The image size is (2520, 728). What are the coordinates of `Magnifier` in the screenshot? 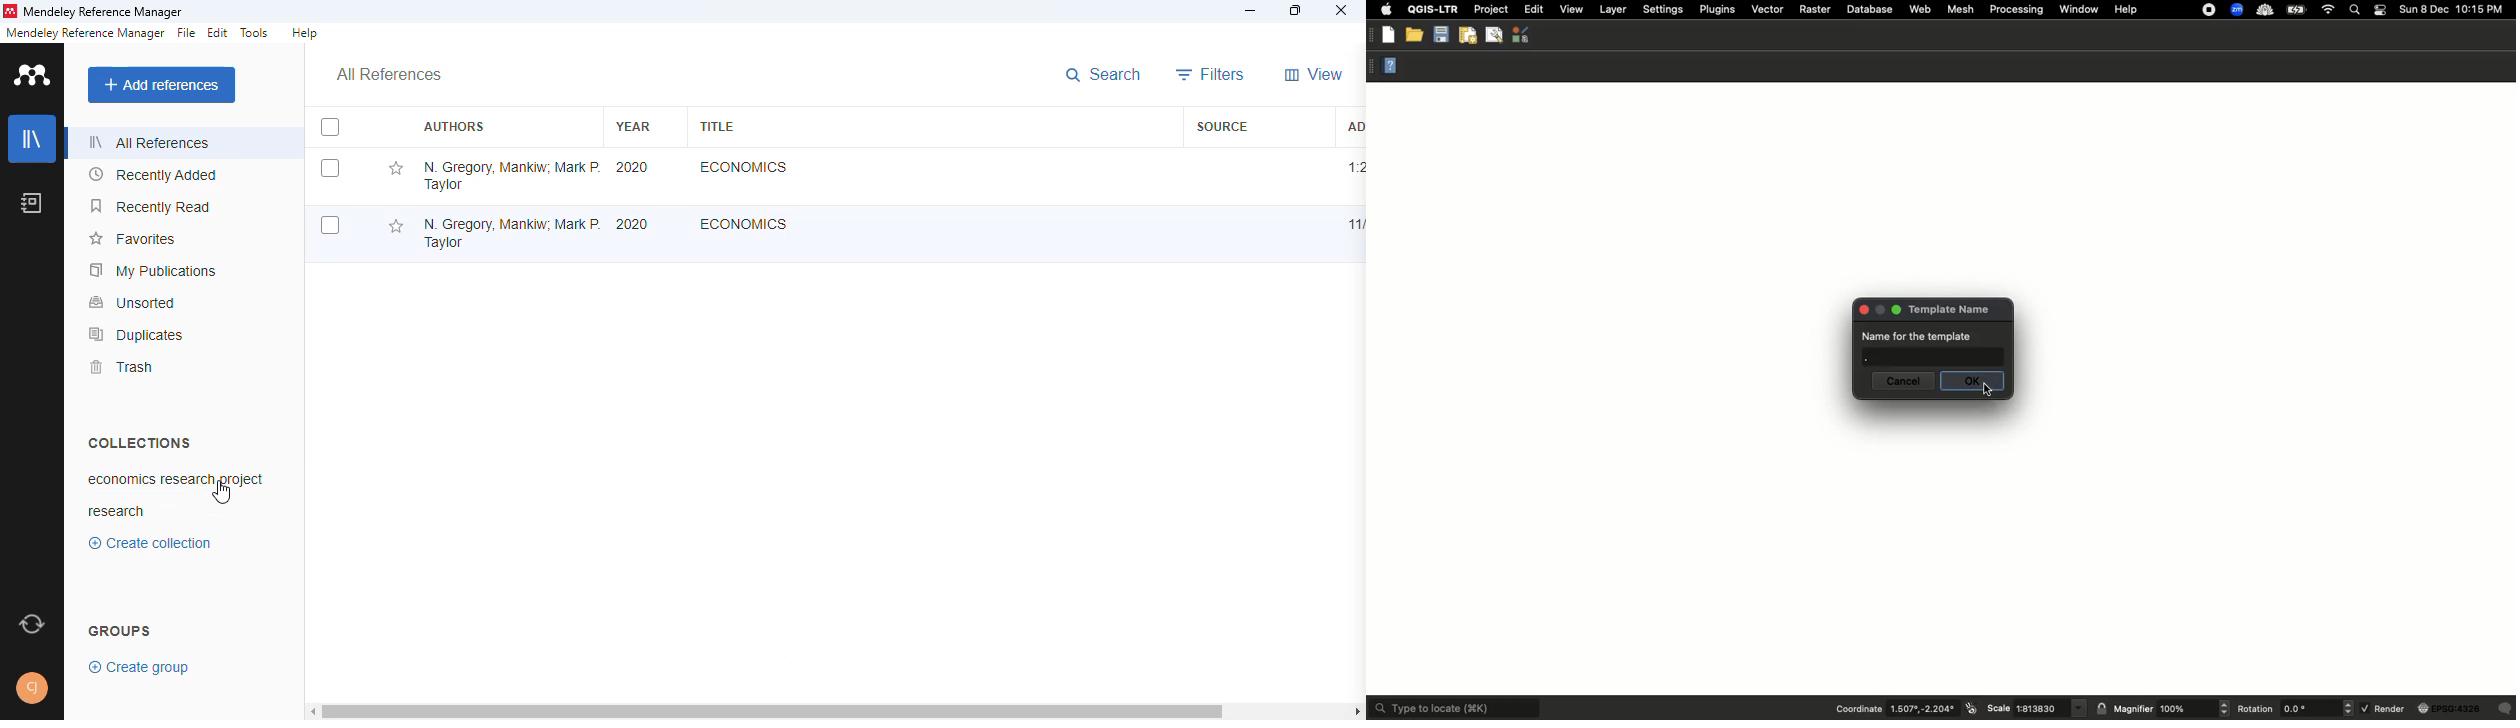 It's located at (2133, 709).